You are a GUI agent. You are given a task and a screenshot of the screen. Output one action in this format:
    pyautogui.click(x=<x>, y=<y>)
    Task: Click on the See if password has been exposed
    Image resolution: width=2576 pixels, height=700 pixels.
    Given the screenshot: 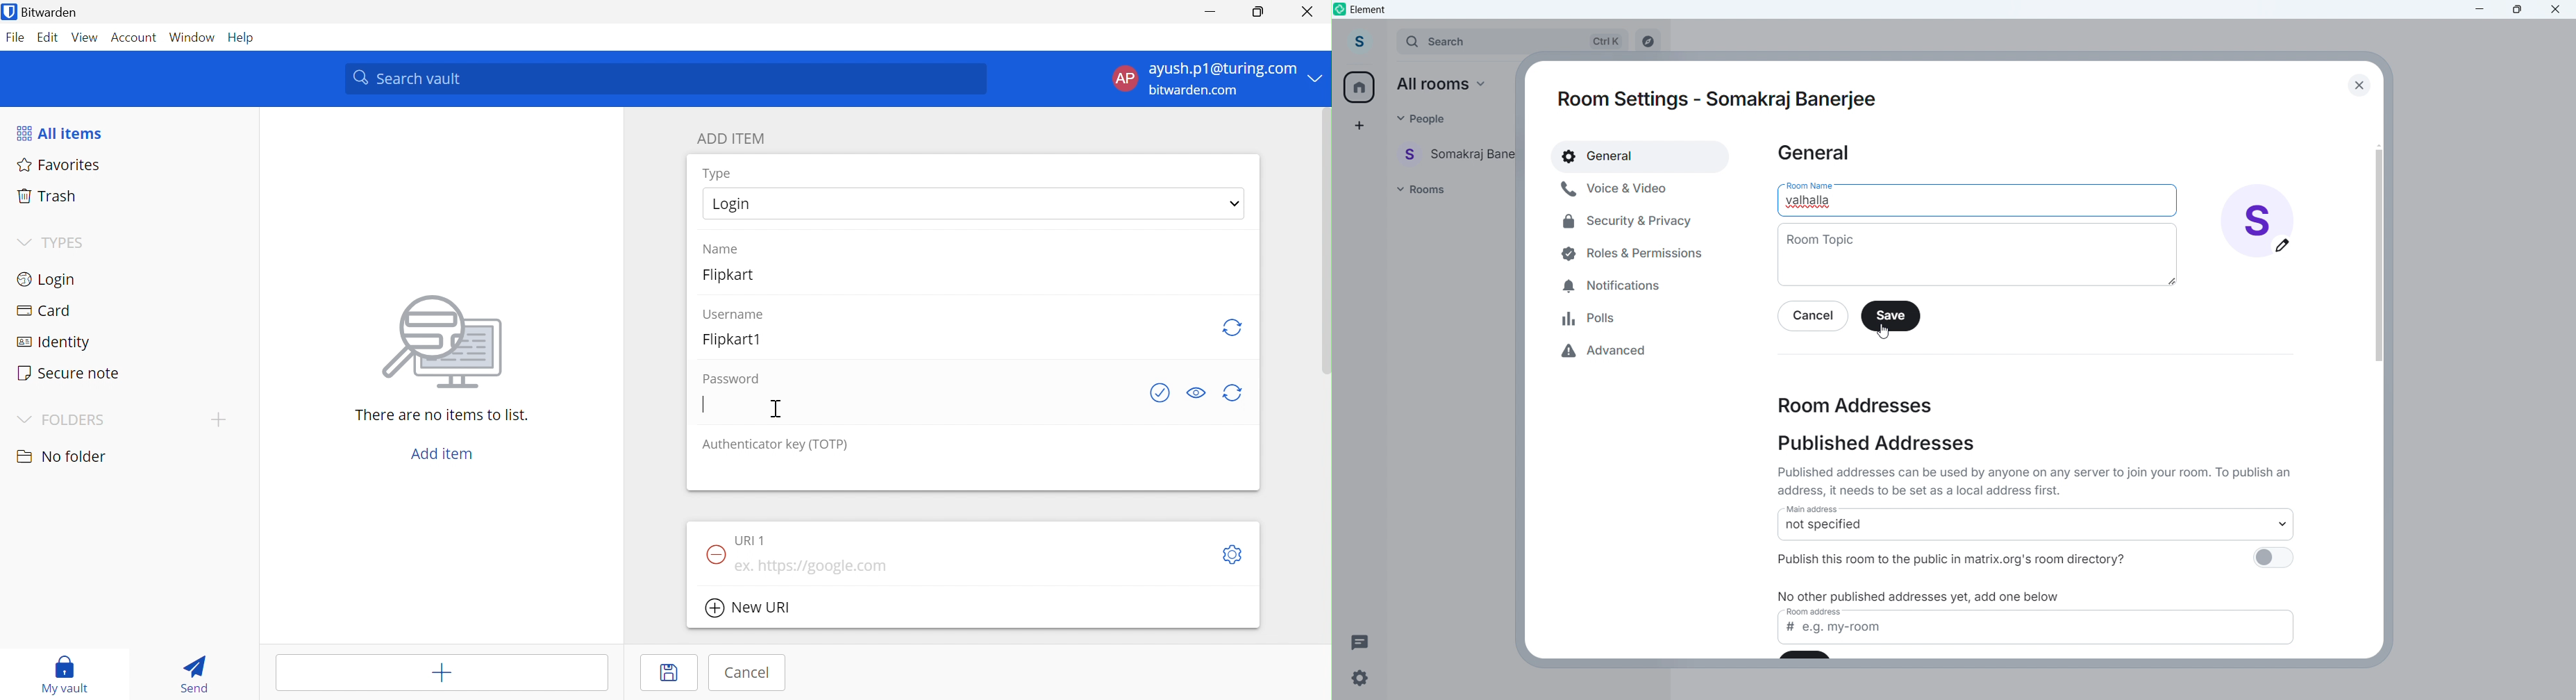 What is the action you would take?
    pyautogui.click(x=1160, y=394)
    